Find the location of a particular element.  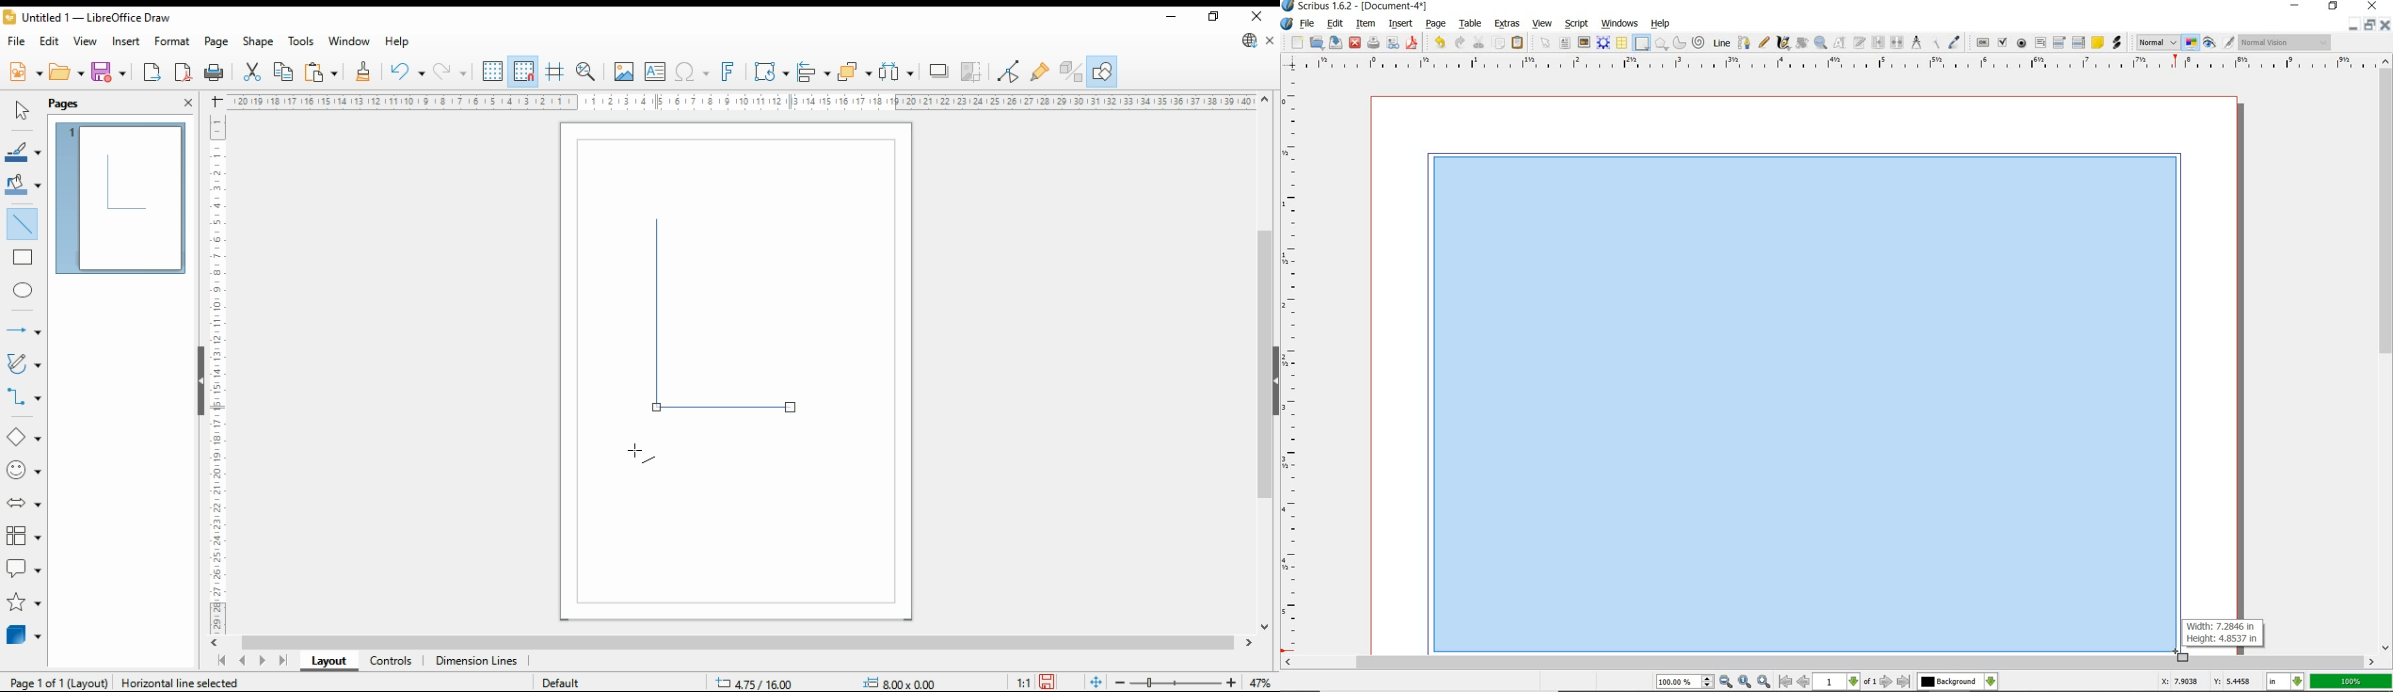

shape is located at coordinates (1642, 44).